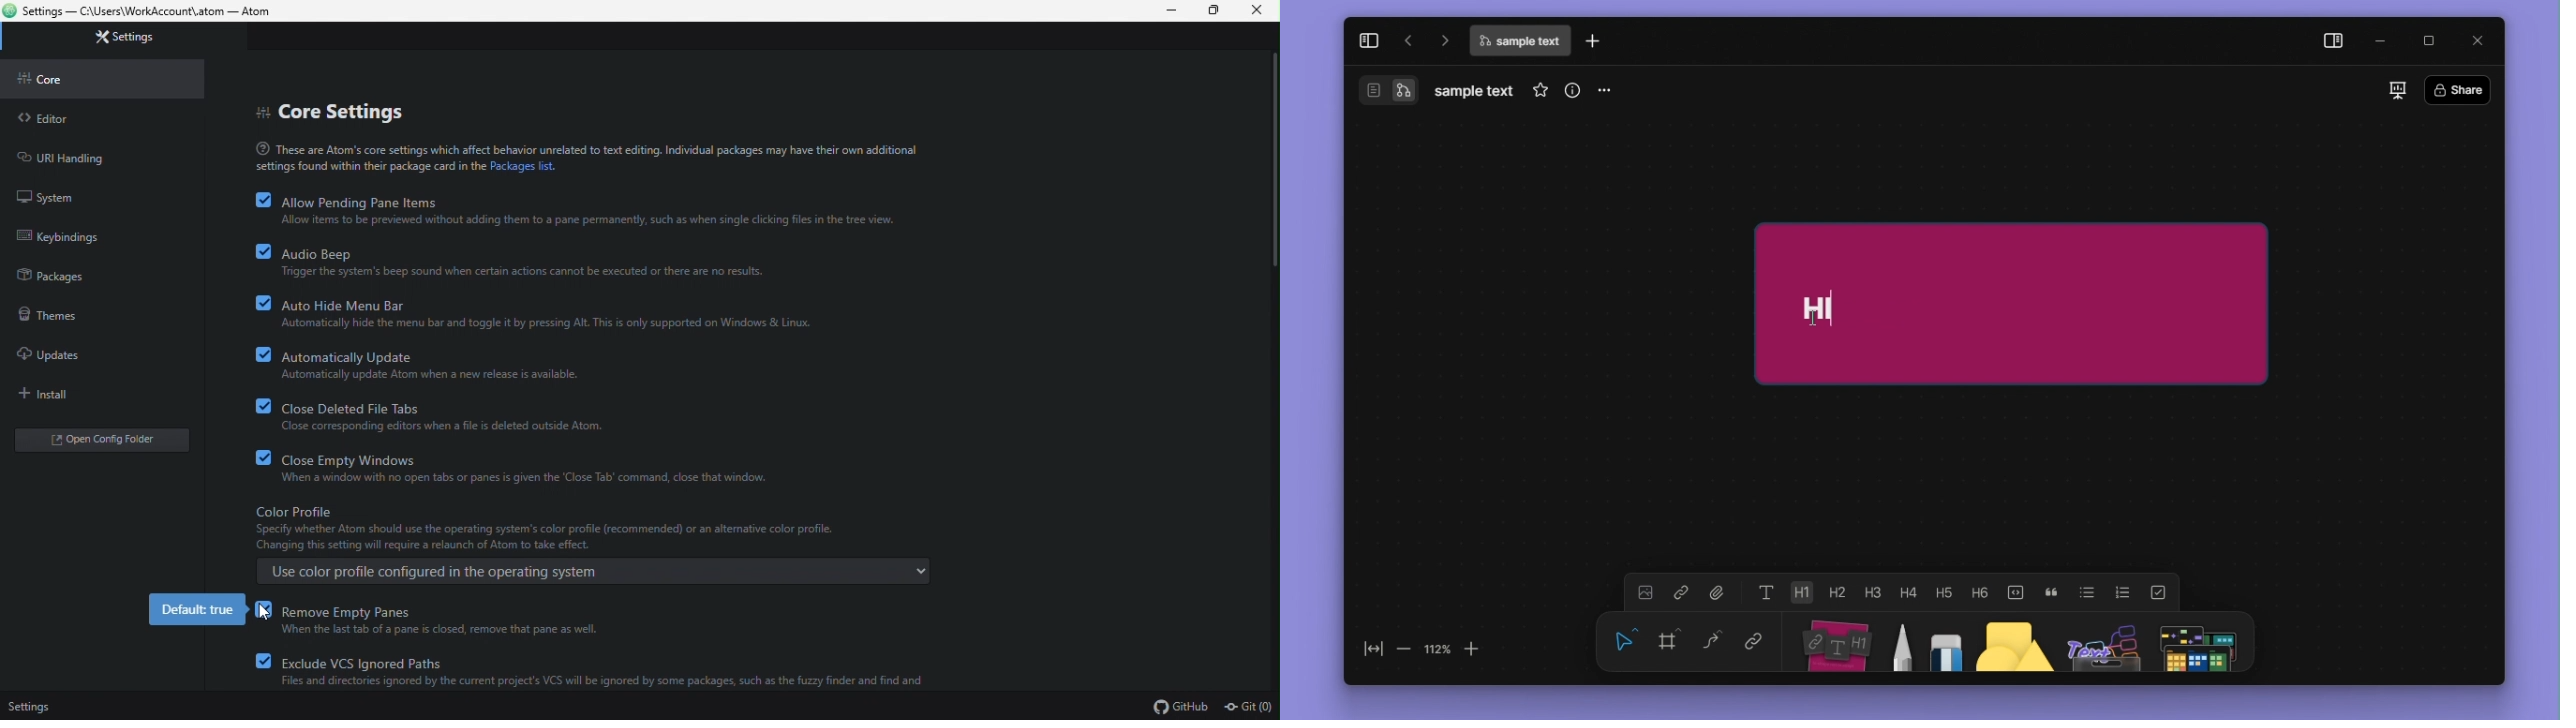  I want to click on system, so click(48, 196).